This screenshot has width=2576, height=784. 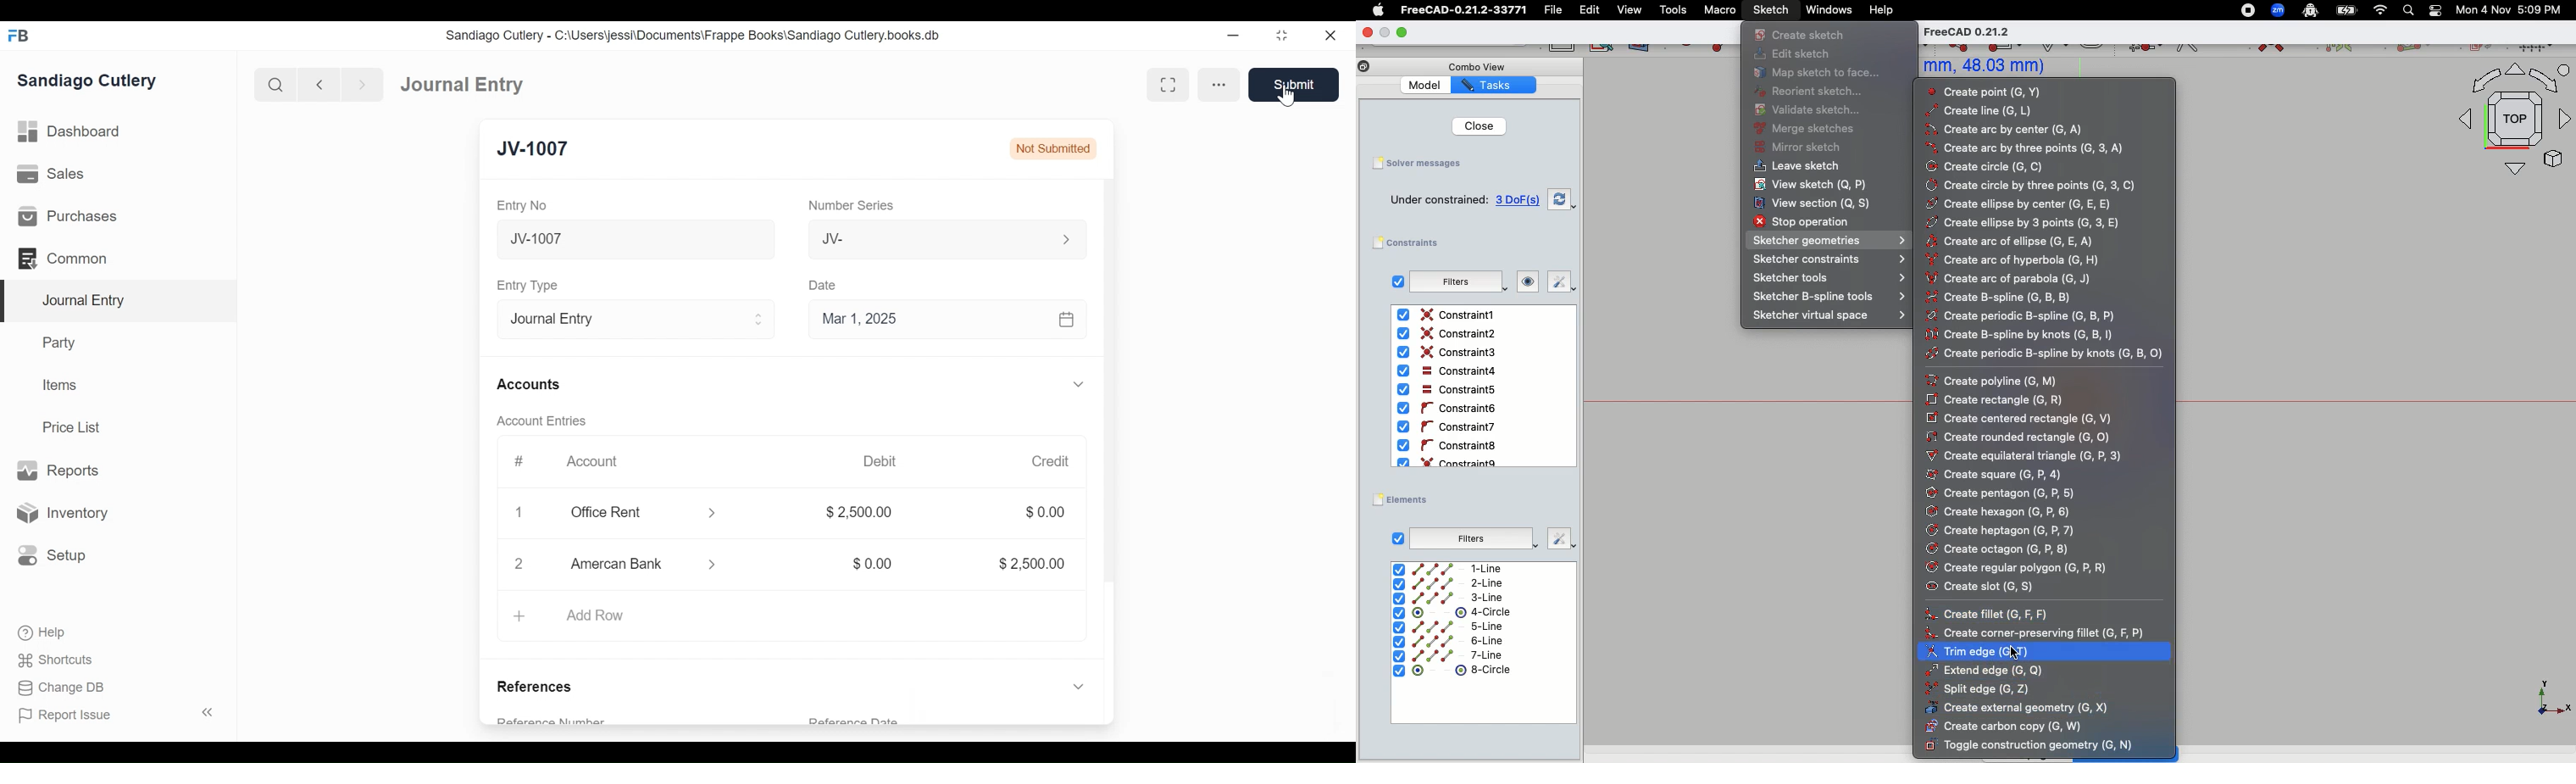 What do you see at coordinates (1385, 33) in the screenshot?
I see `Minimize` at bounding box center [1385, 33].